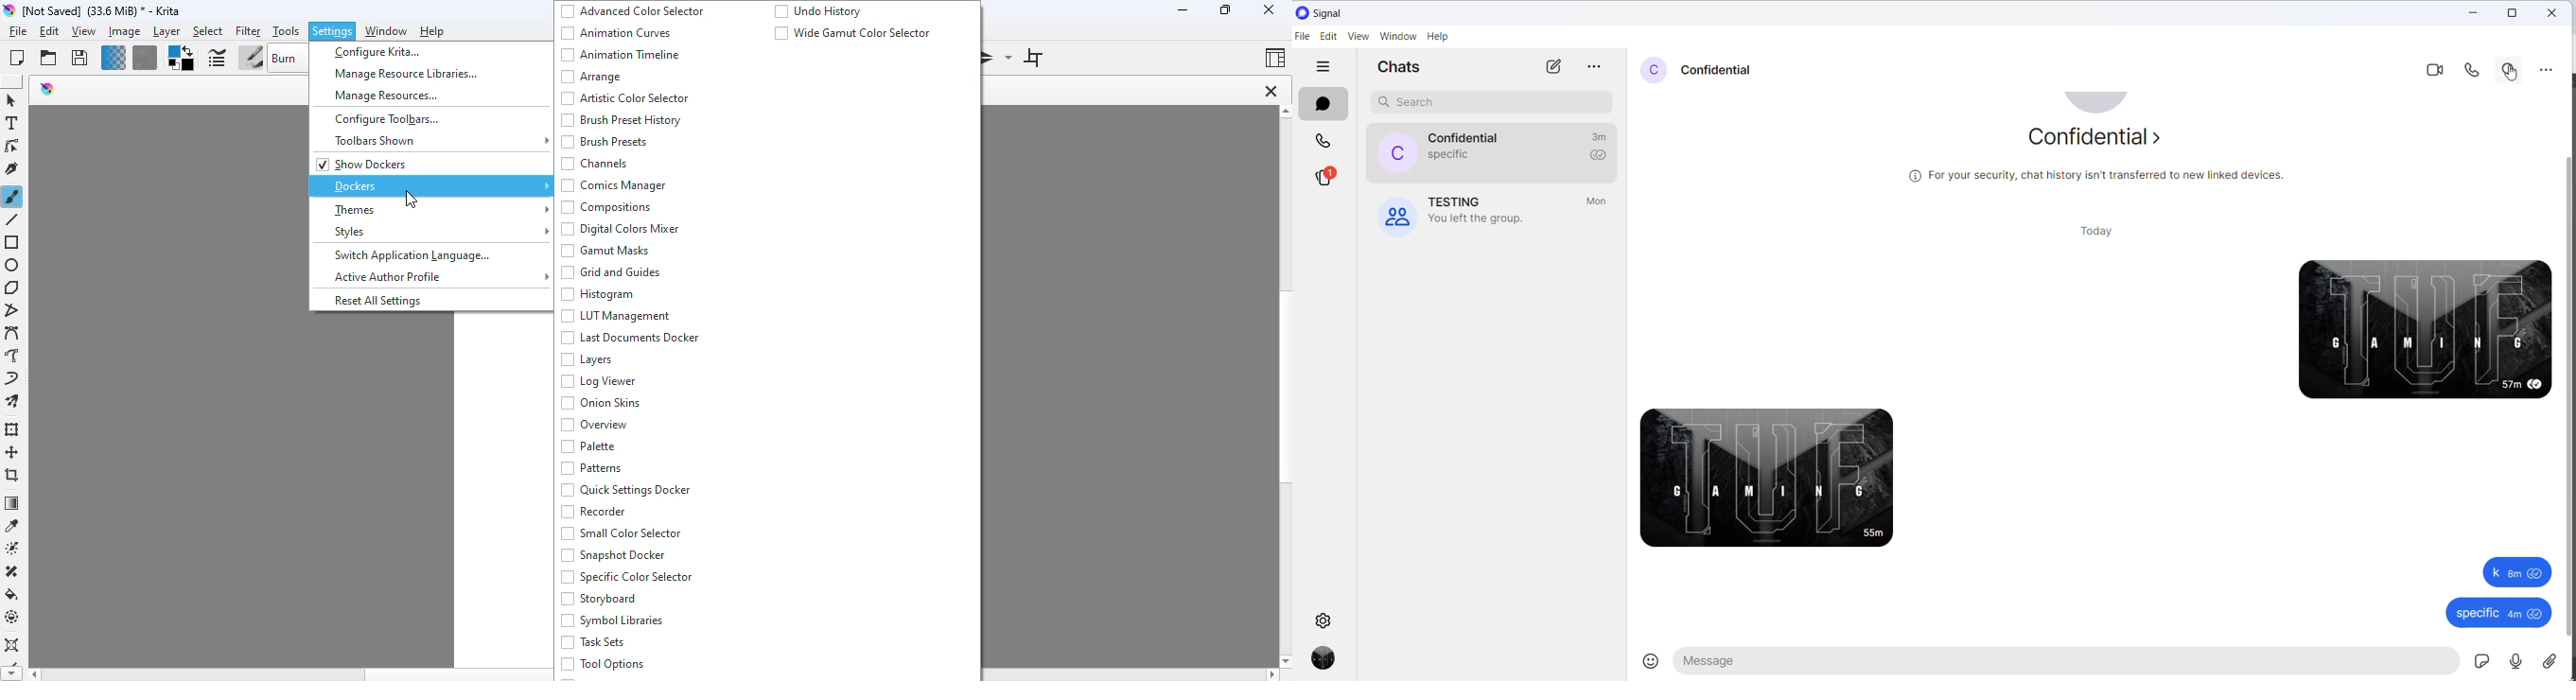  What do you see at coordinates (1406, 71) in the screenshot?
I see `chats heading` at bounding box center [1406, 71].